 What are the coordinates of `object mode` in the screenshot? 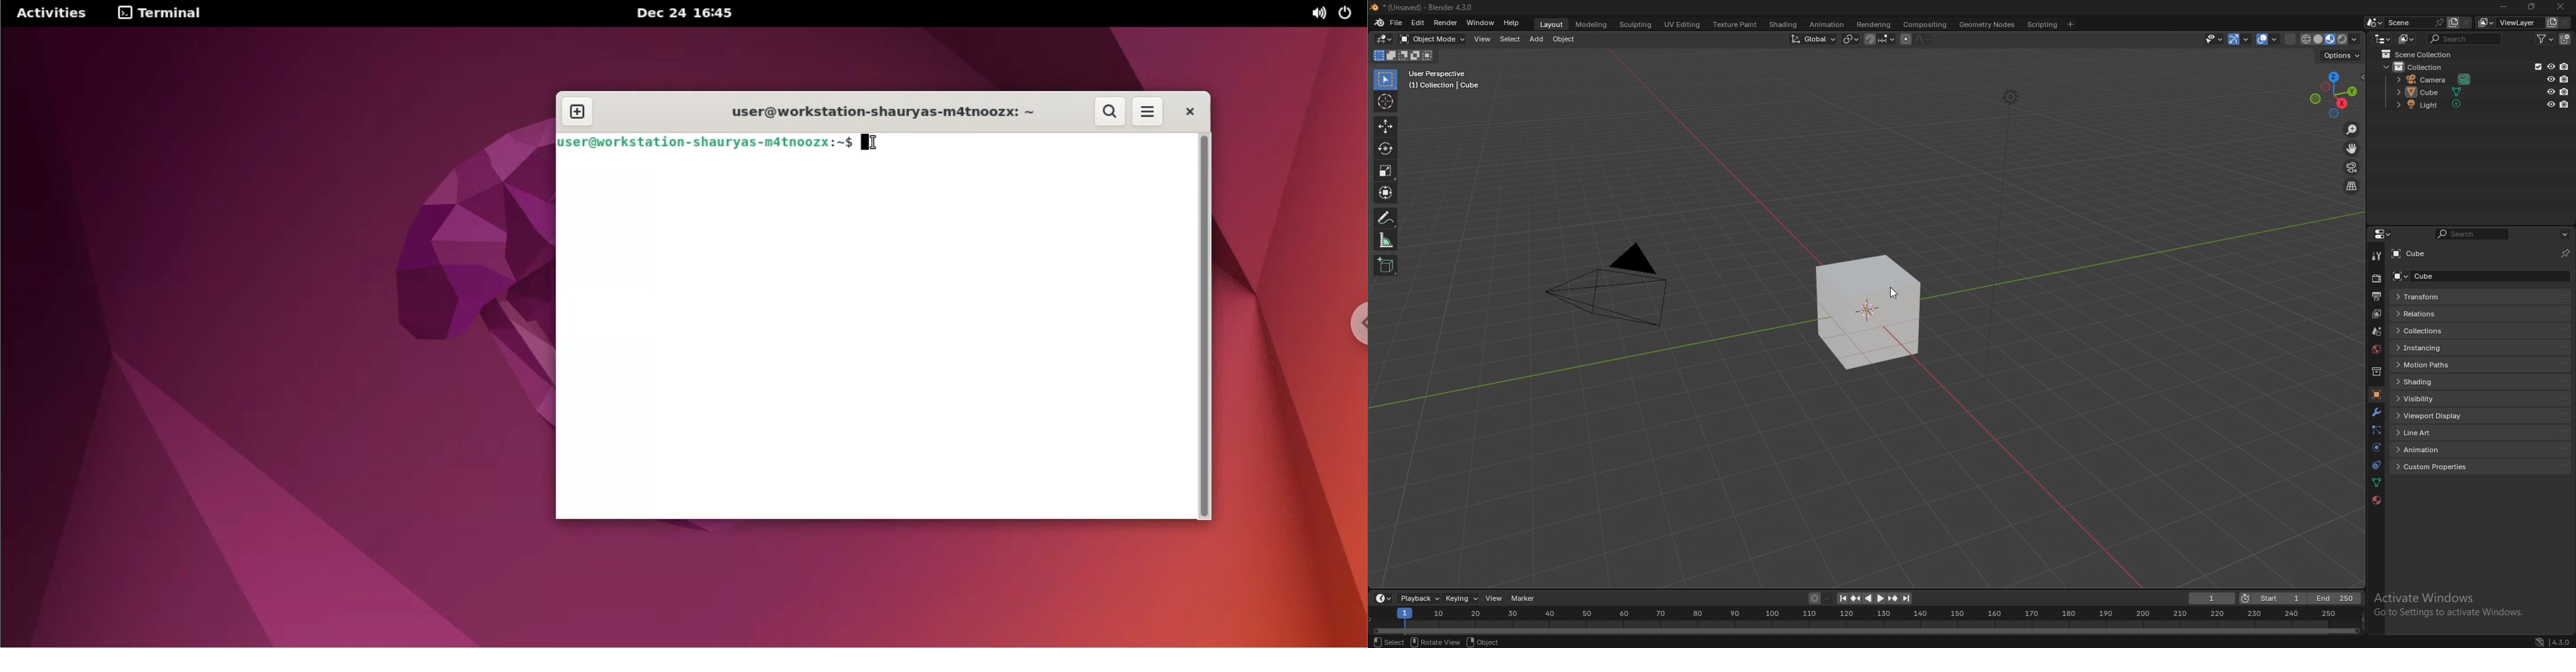 It's located at (1433, 38).